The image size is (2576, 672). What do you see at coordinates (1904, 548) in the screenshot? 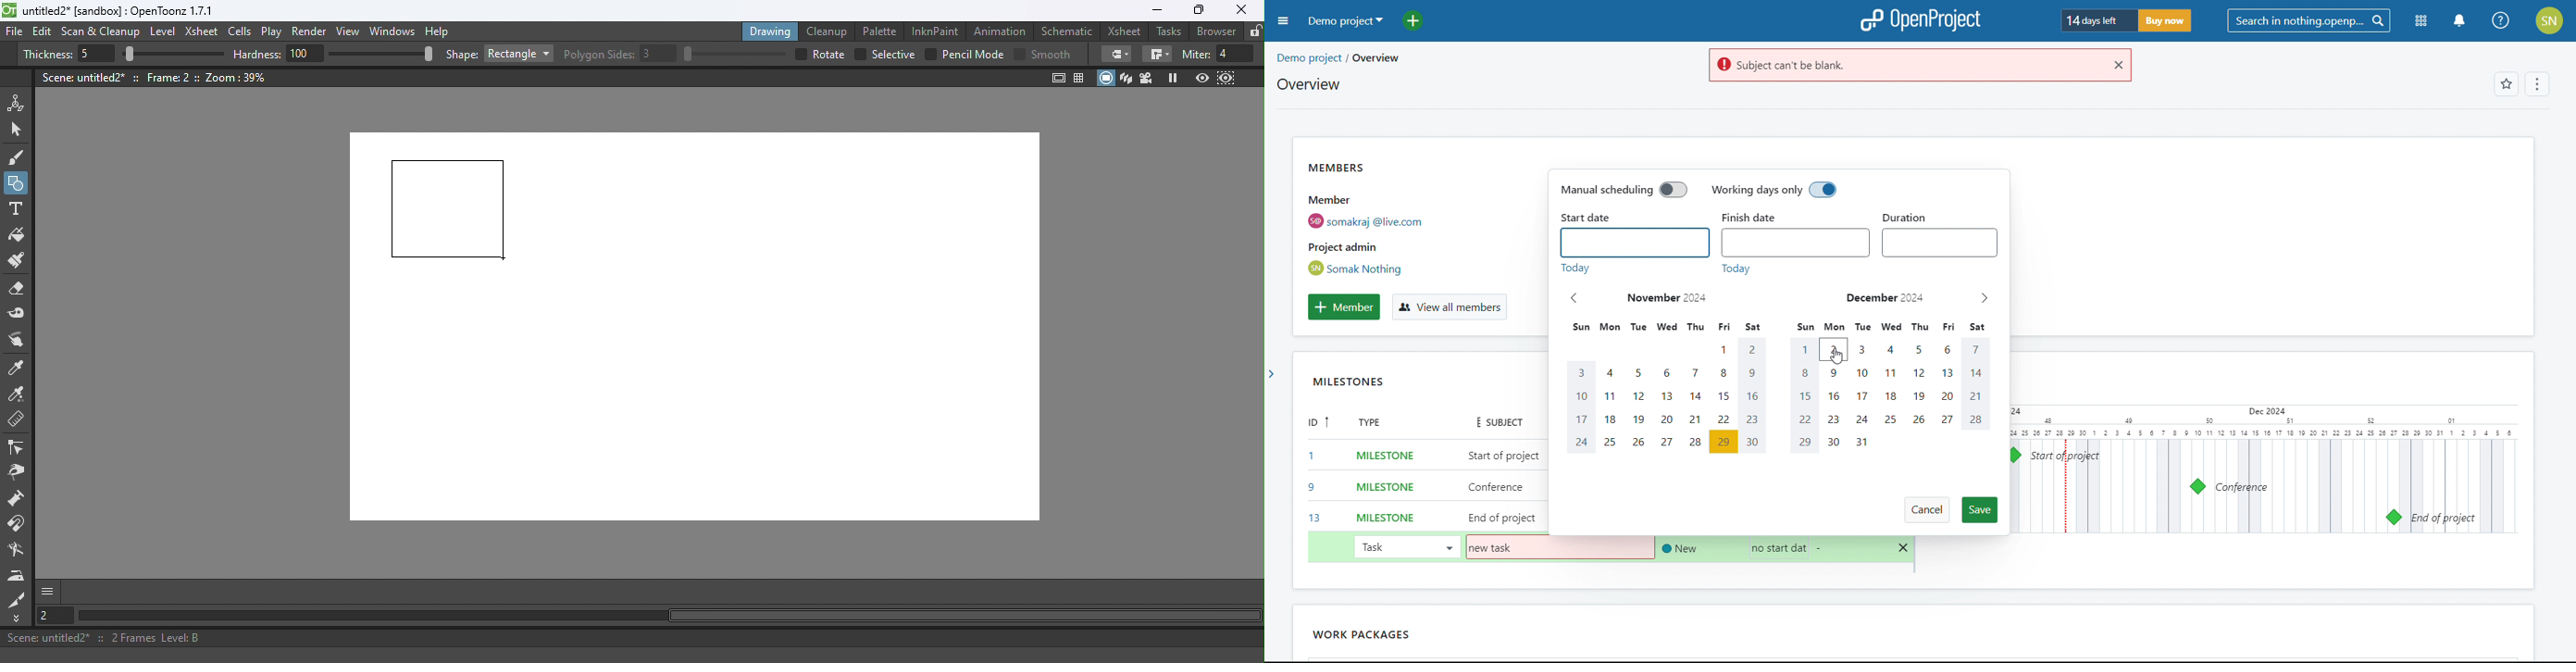
I see `delete` at bounding box center [1904, 548].